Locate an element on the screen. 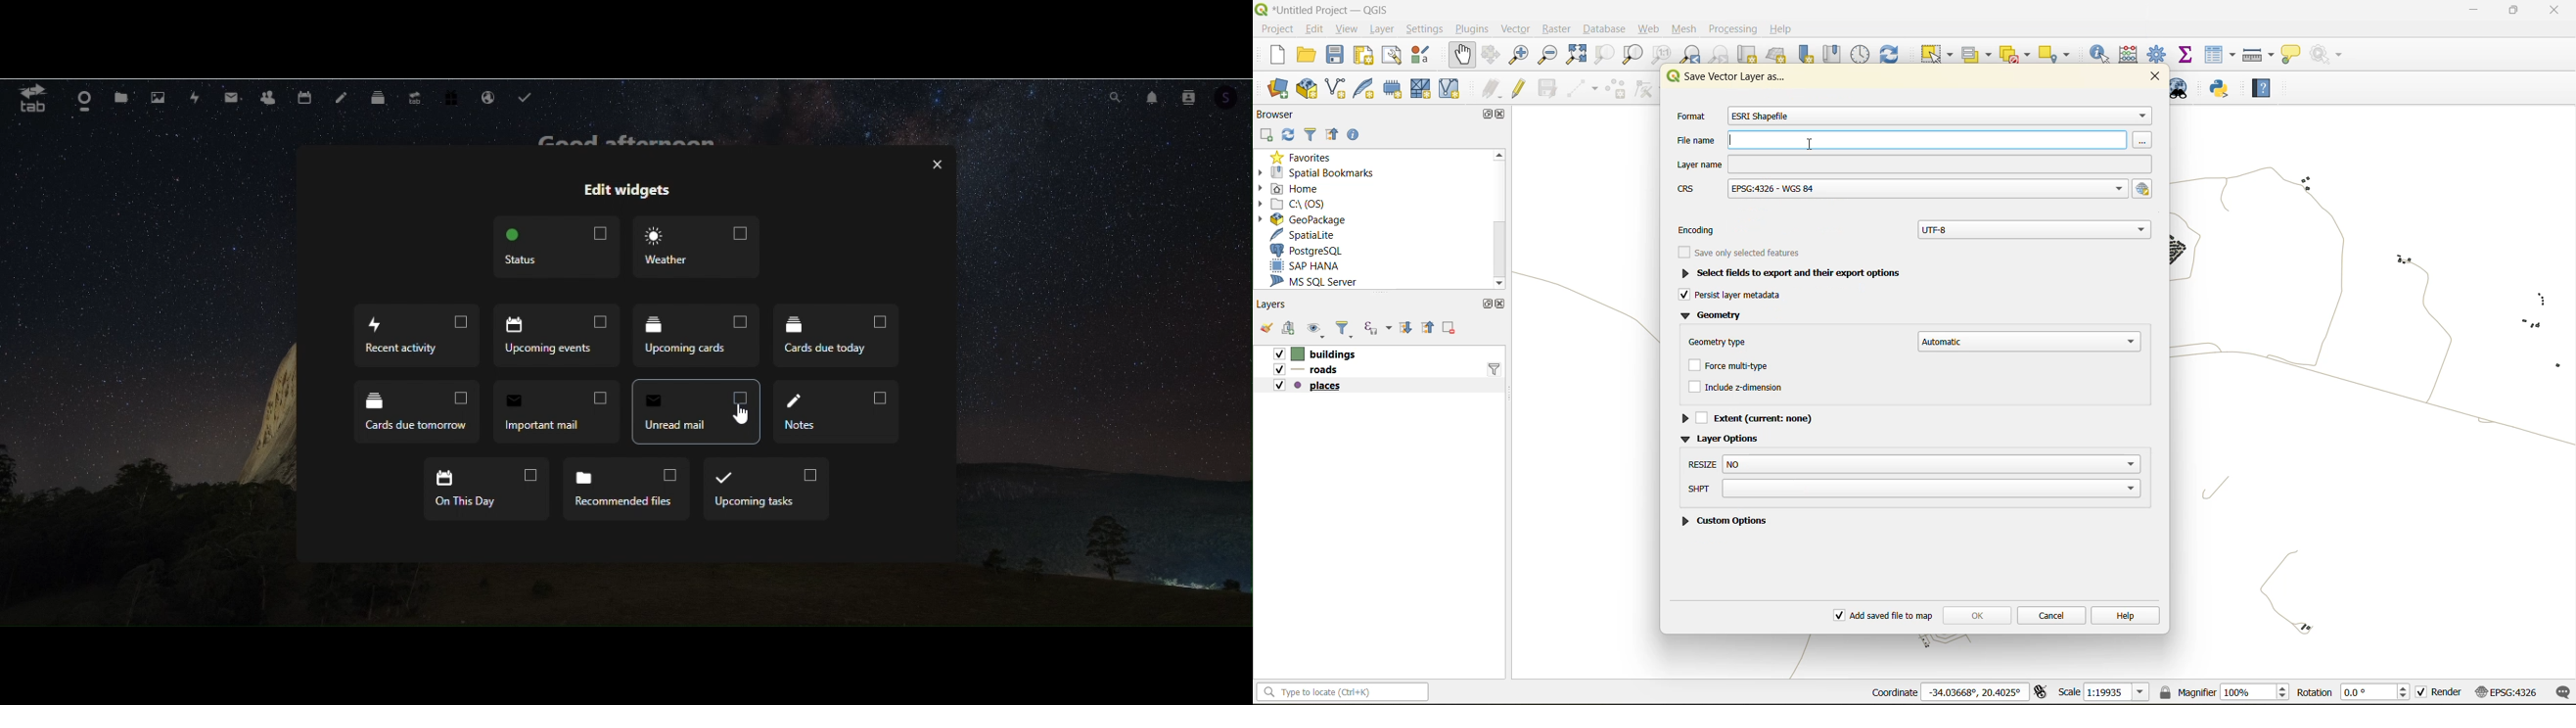  new temporary scratch file layer is located at coordinates (1392, 88).